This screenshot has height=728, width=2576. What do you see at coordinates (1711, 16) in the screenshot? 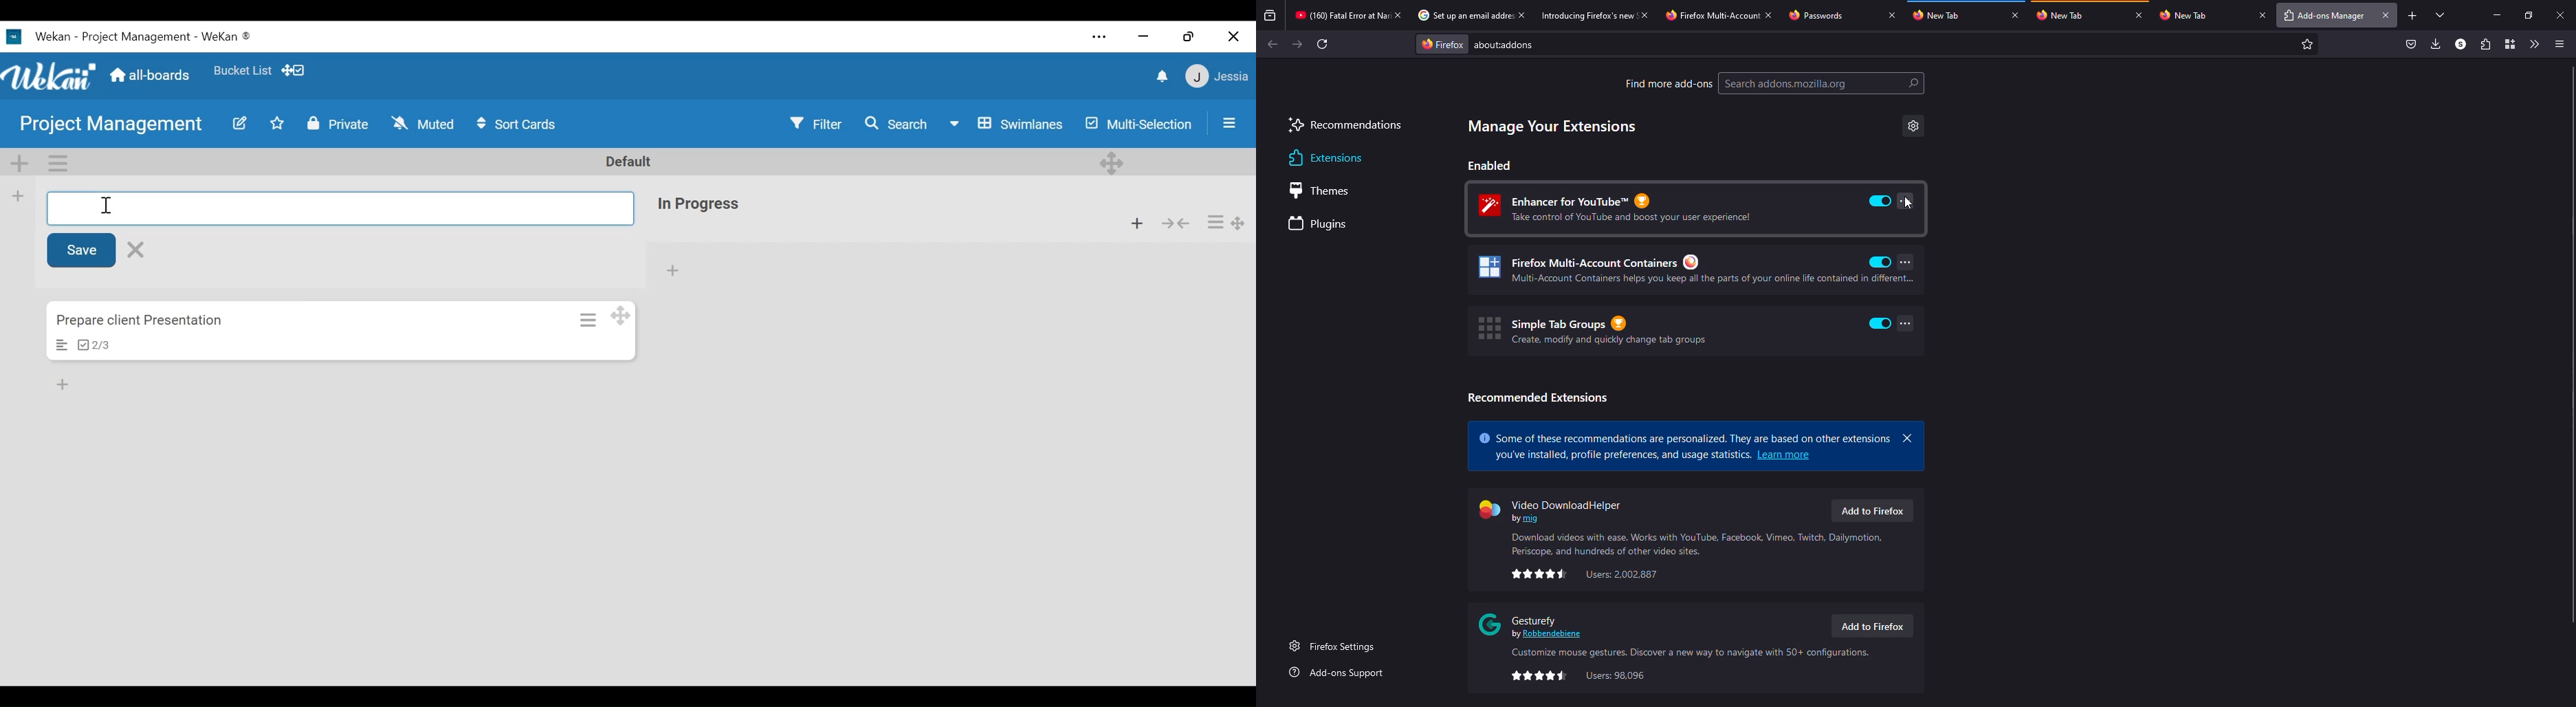
I see `tab` at bounding box center [1711, 16].